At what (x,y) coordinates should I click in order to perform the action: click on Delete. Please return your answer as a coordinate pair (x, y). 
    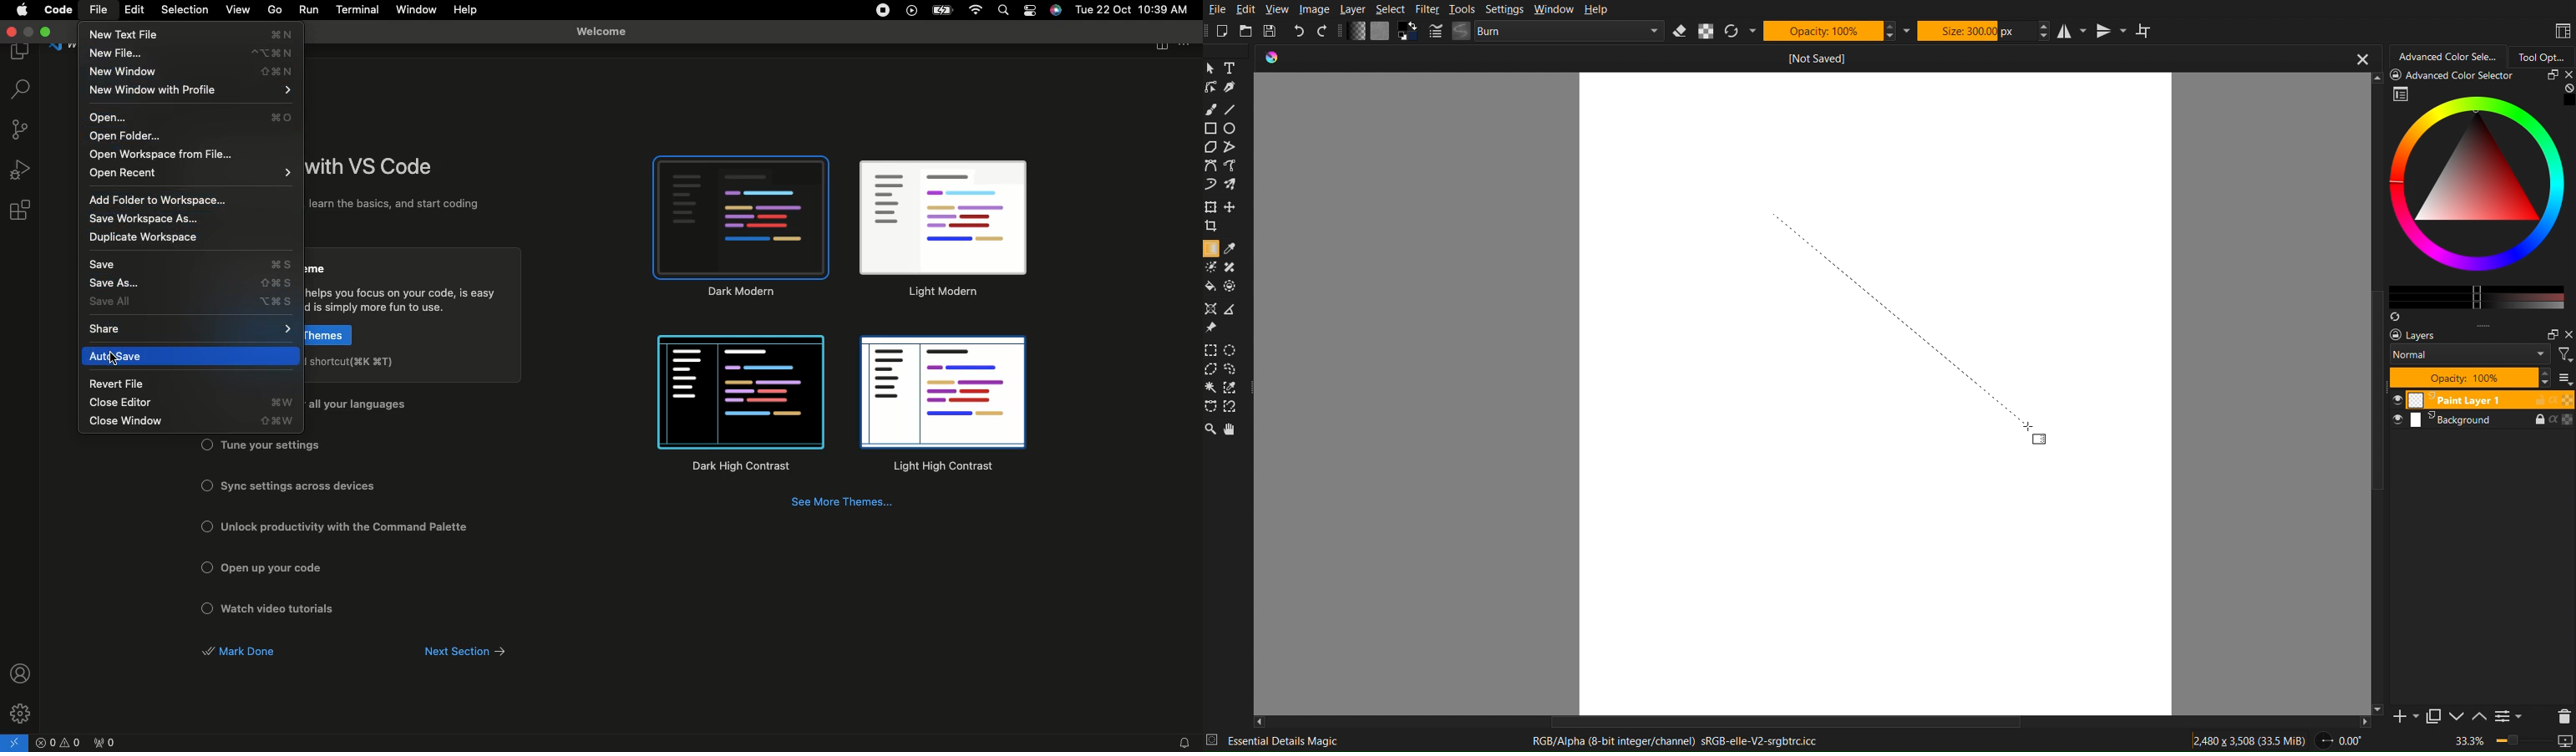
    Looking at the image, I should click on (2560, 715).